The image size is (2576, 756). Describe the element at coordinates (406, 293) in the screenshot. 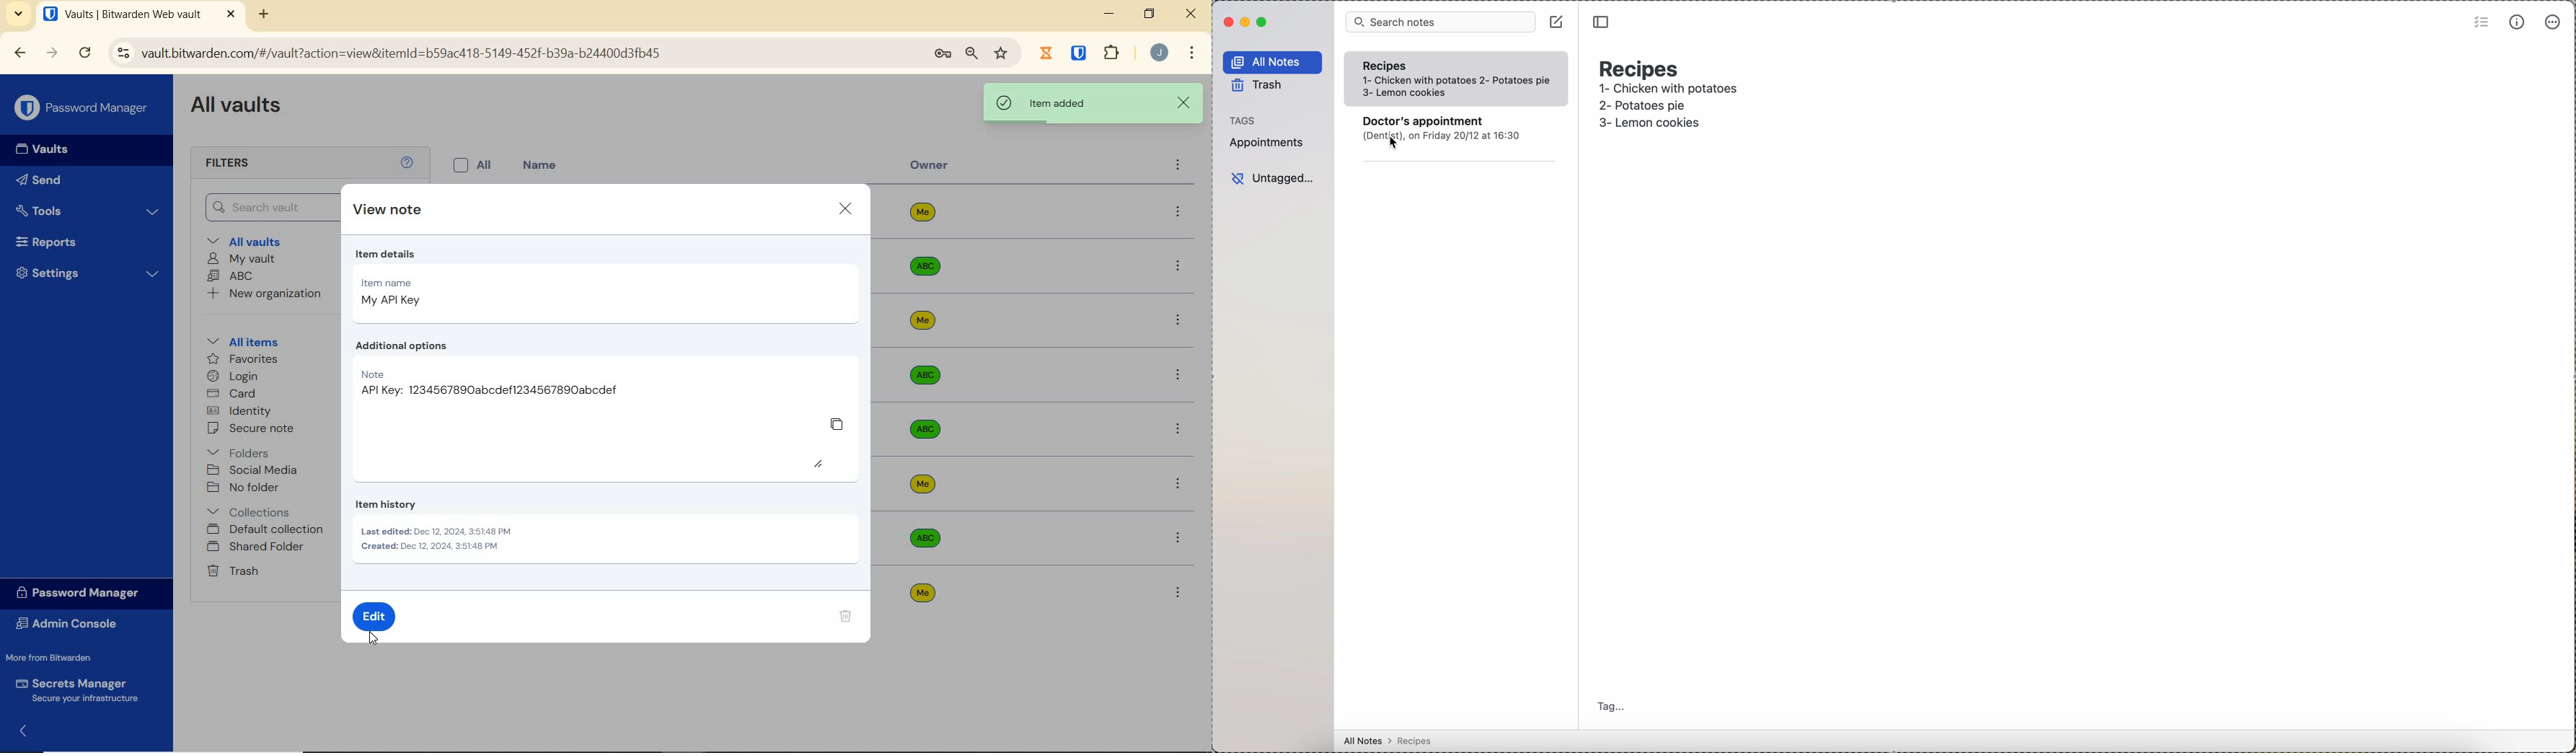

I see `Item name` at that location.